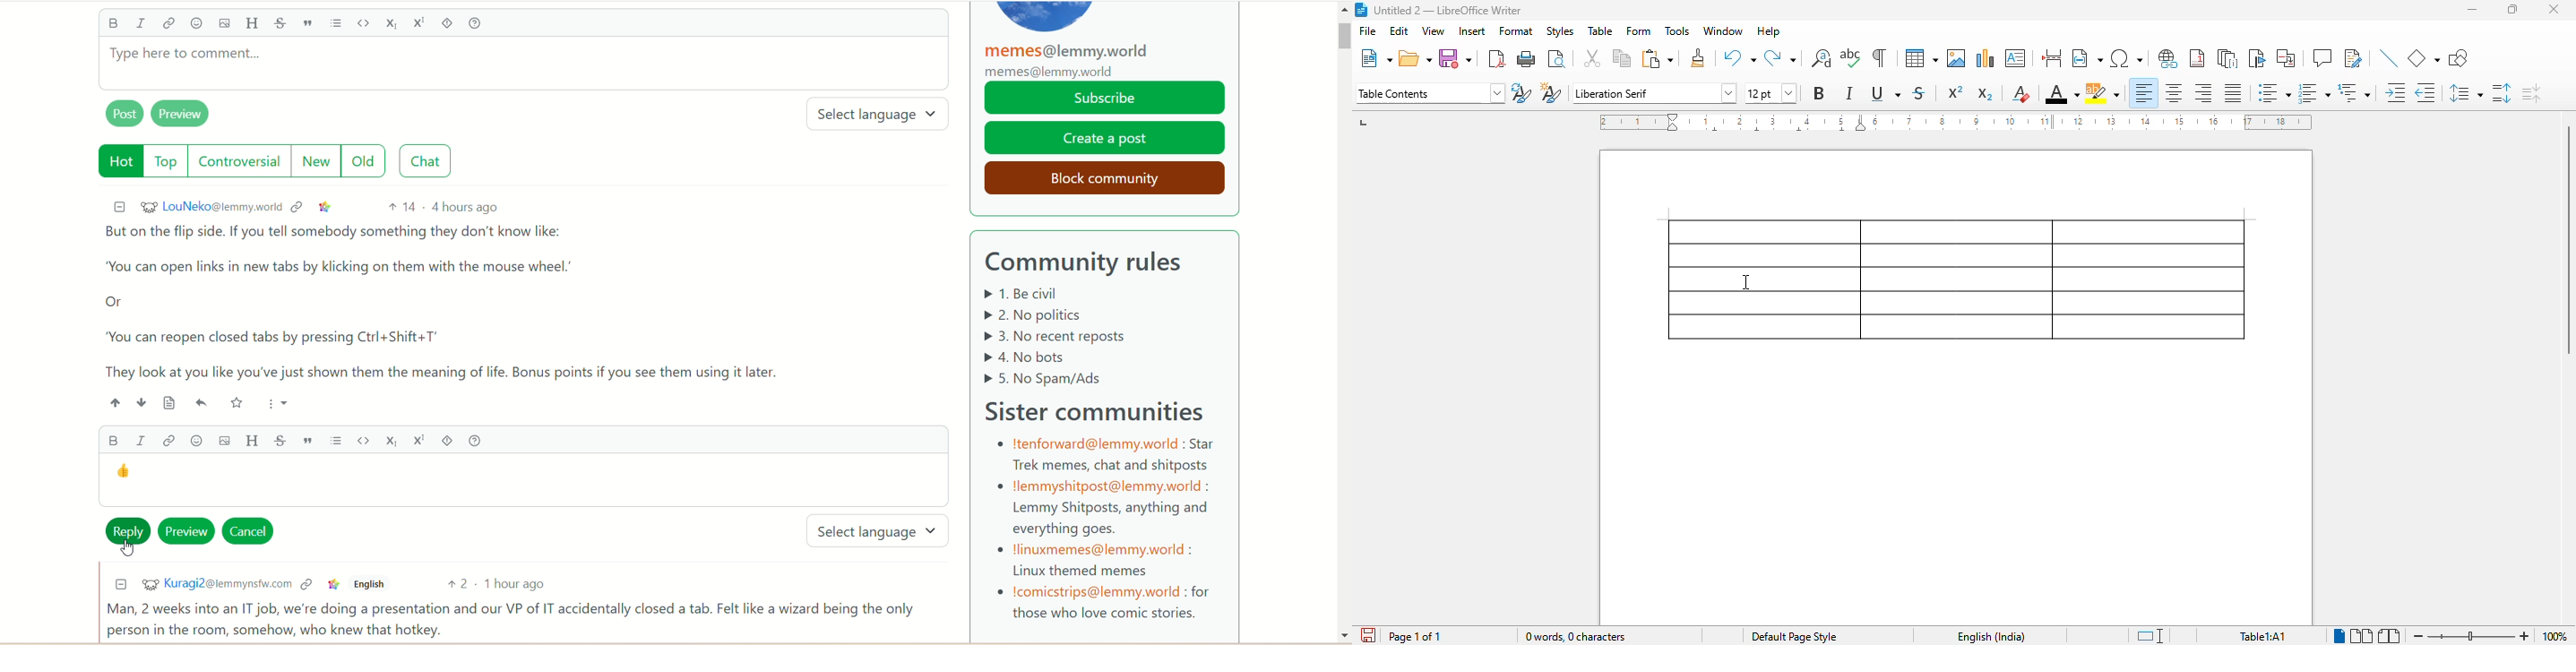 The image size is (2576, 672). Describe the element at coordinates (1433, 31) in the screenshot. I see `view` at that location.